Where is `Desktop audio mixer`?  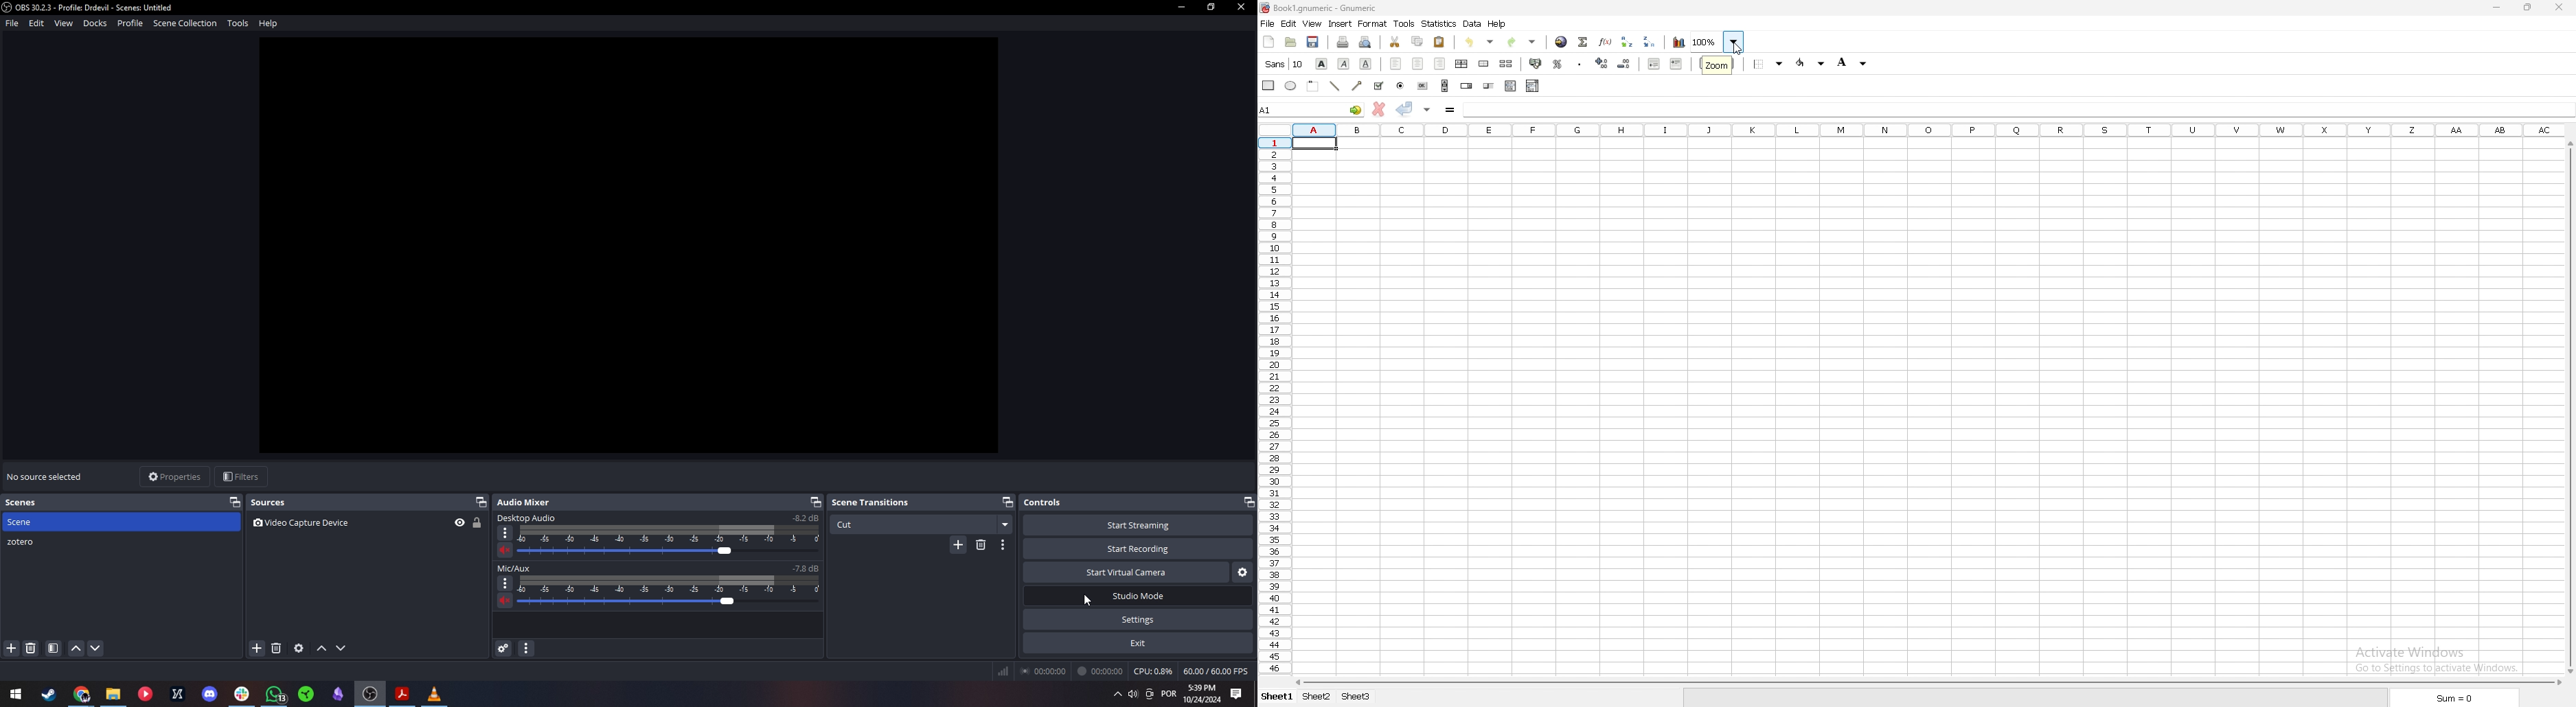 Desktop audio mixer is located at coordinates (659, 535).